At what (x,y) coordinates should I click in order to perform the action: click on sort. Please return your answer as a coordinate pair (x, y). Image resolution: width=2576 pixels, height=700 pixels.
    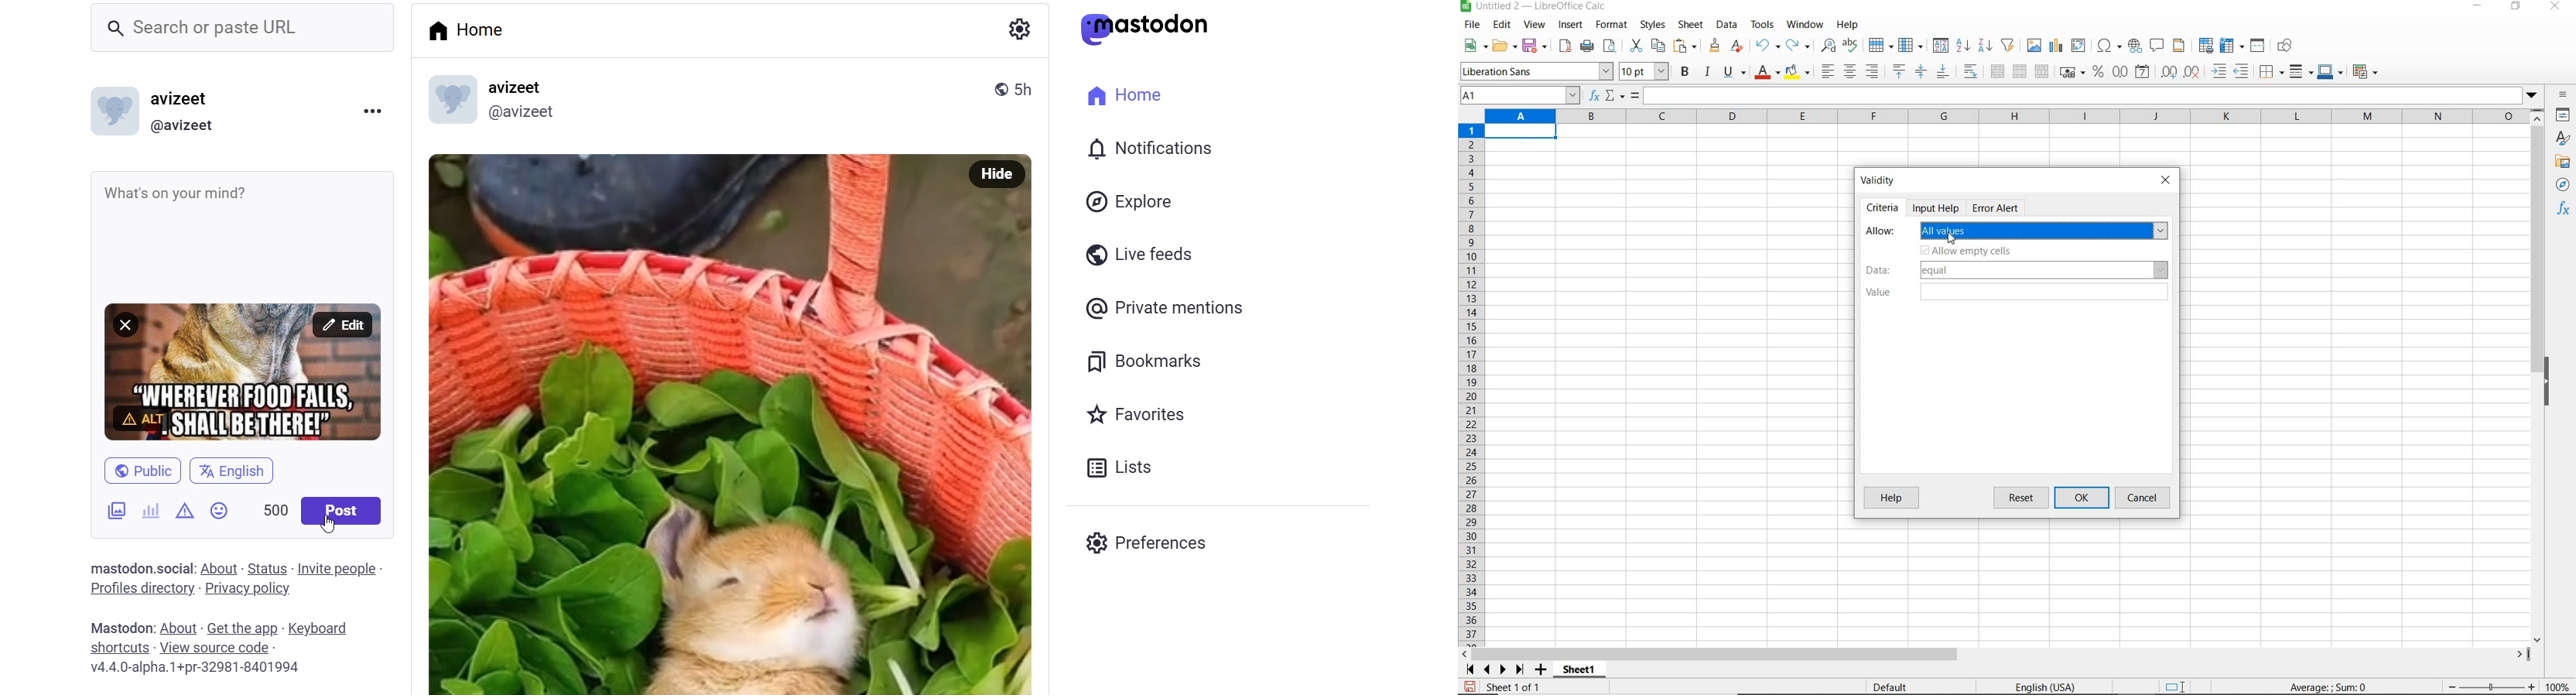
    Looking at the image, I should click on (1940, 47).